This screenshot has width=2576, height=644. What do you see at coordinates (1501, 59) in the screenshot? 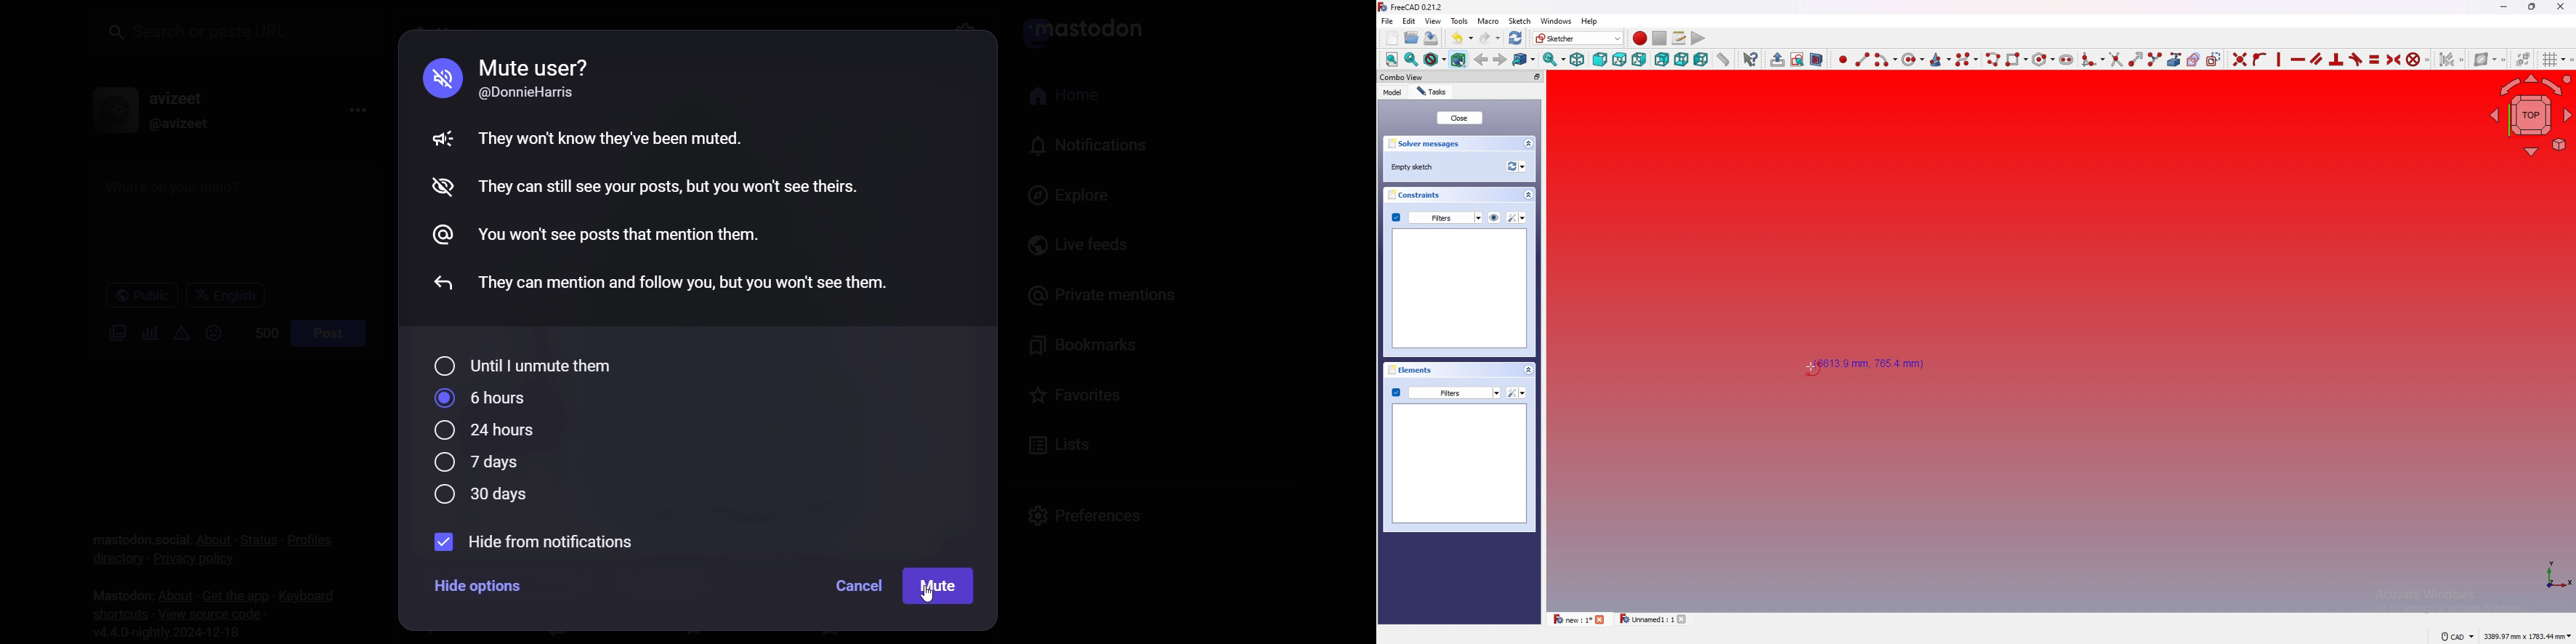
I see `forward` at bounding box center [1501, 59].